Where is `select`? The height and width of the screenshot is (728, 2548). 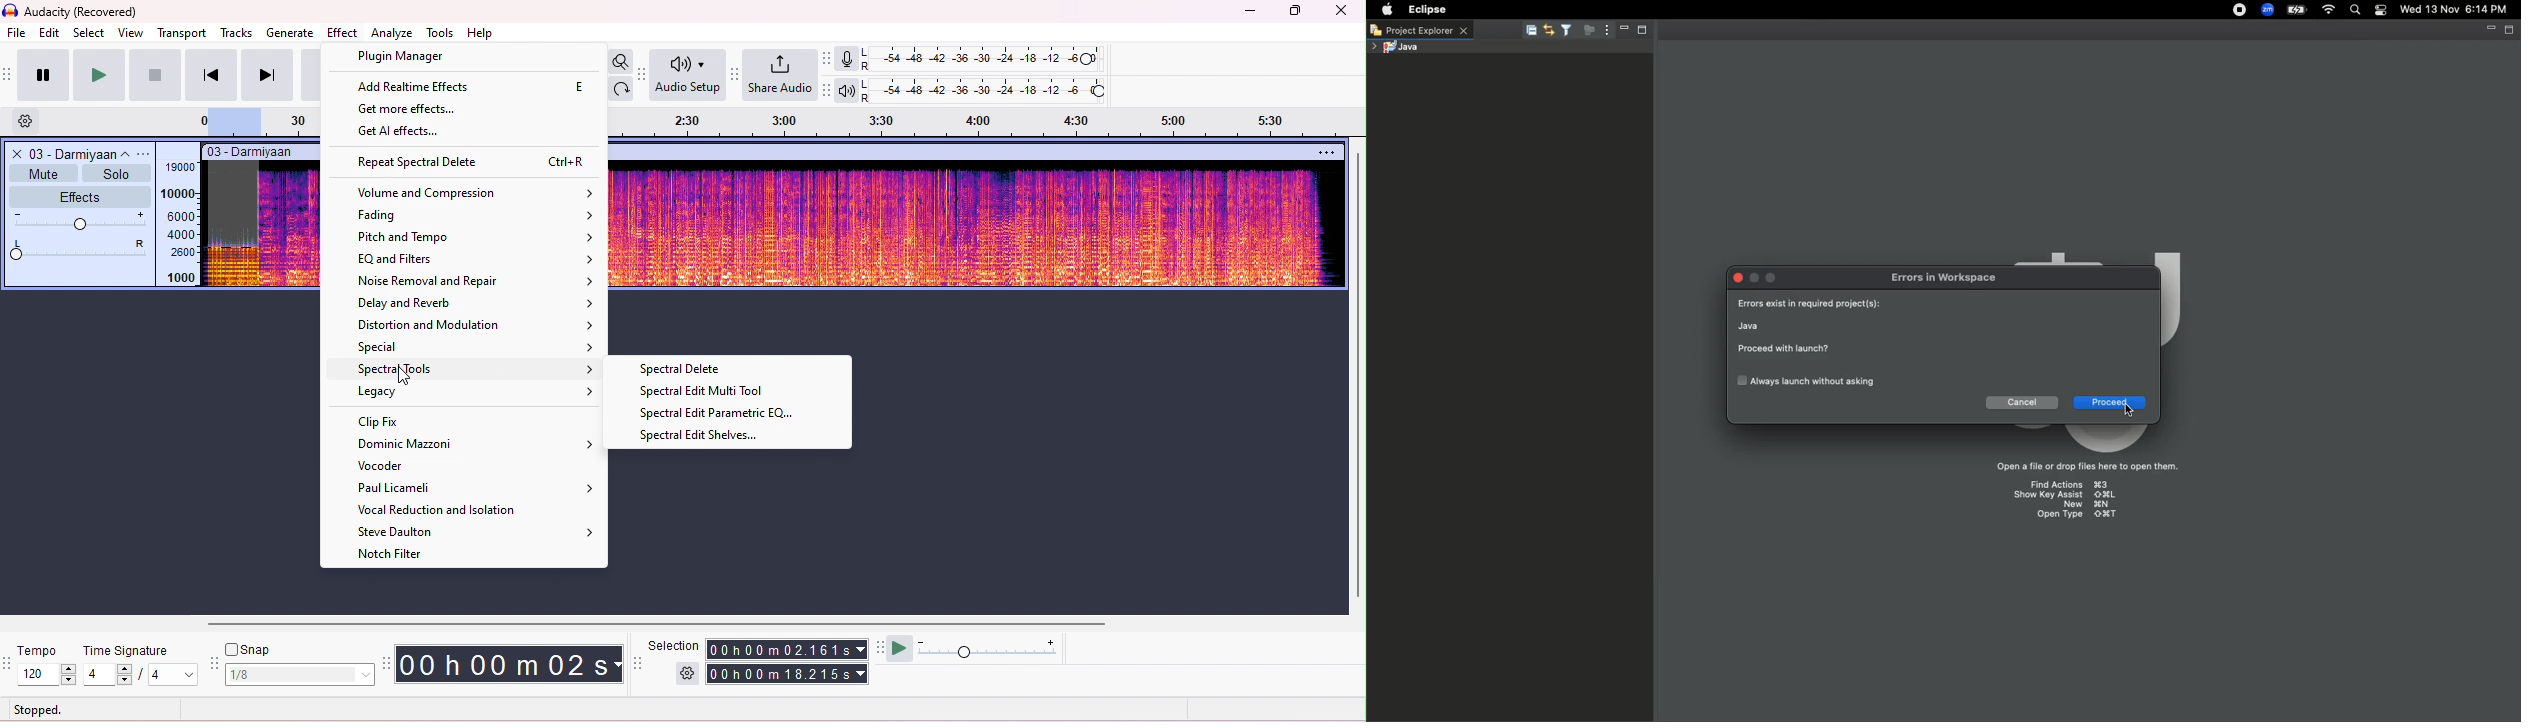
select is located at coordinates (91, 34).